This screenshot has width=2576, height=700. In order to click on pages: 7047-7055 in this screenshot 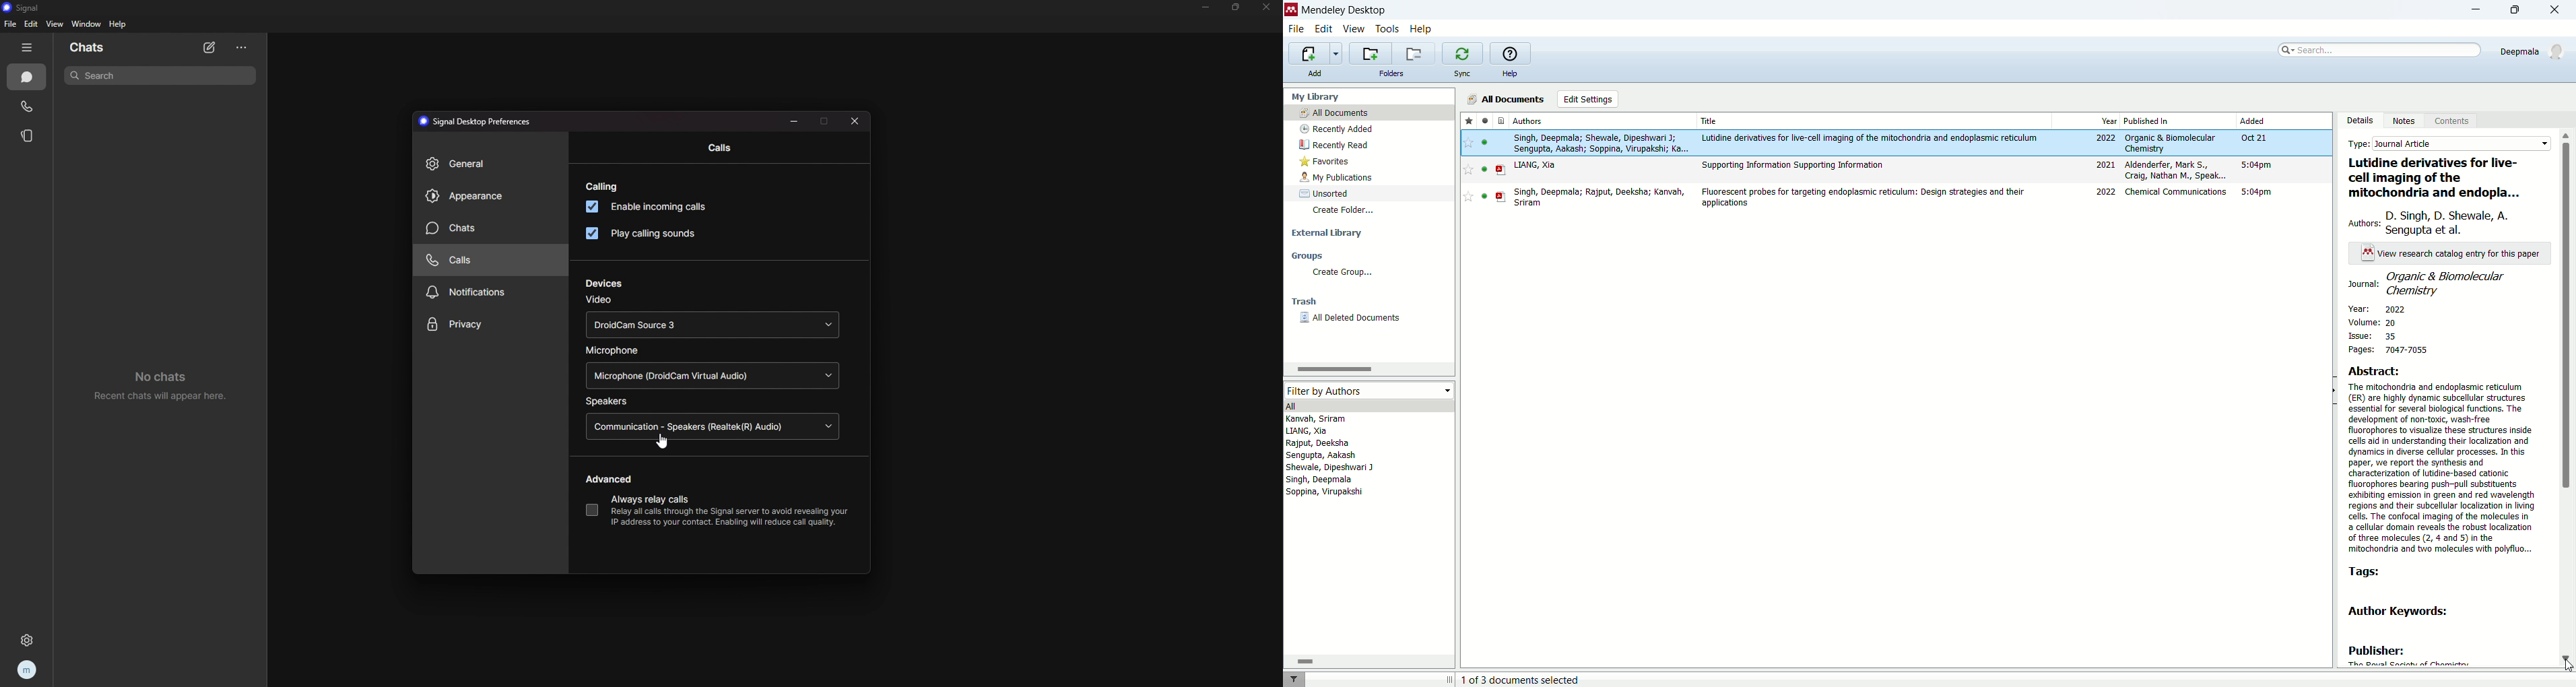, I will do `click(2391, 350)`.